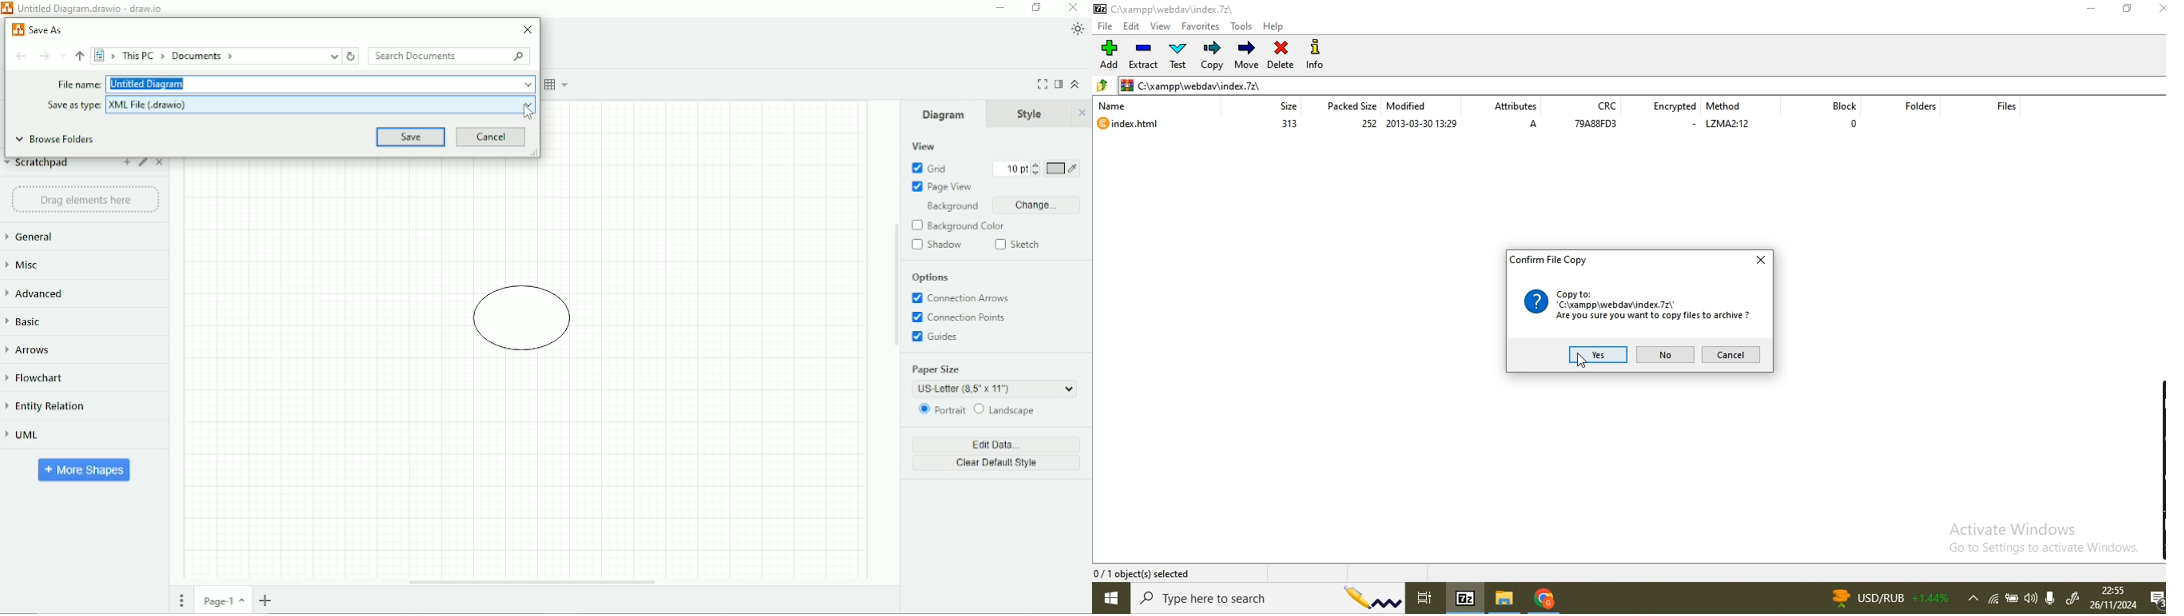  Describe the element at coordinates (1638, 305) in the screenshot. I see `Copyto:'C:\xampp\webdav\index.7z\'re you sure you want to copy files to archive?` at that location.